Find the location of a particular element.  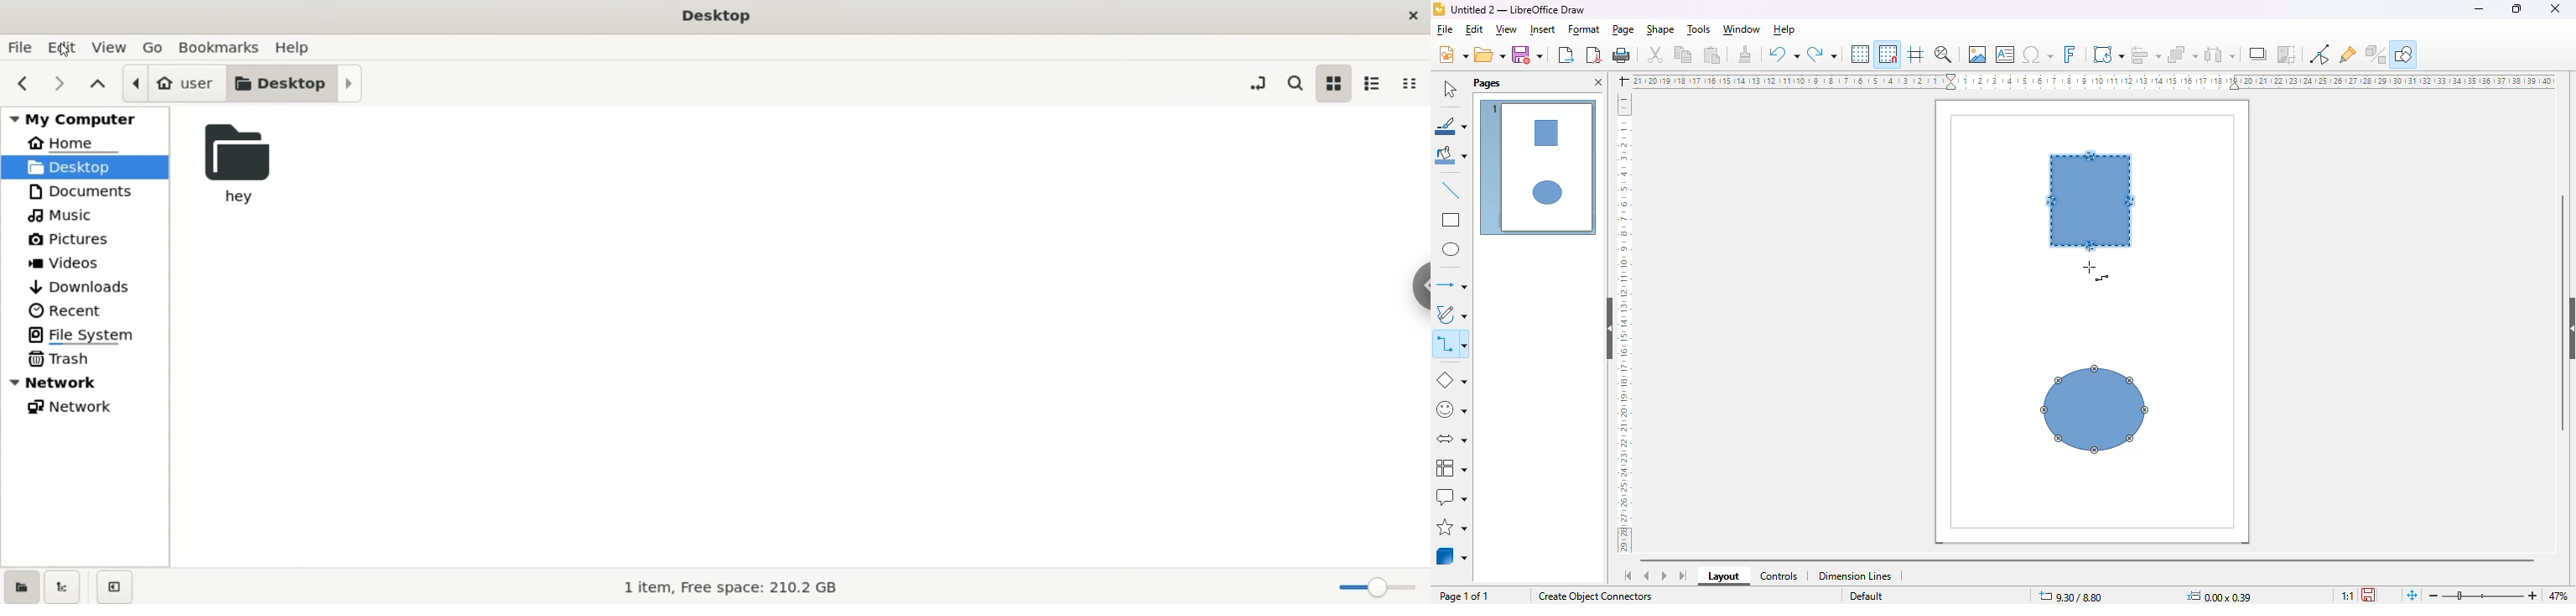

curves and polygons is located at coordinates (1452, 315).